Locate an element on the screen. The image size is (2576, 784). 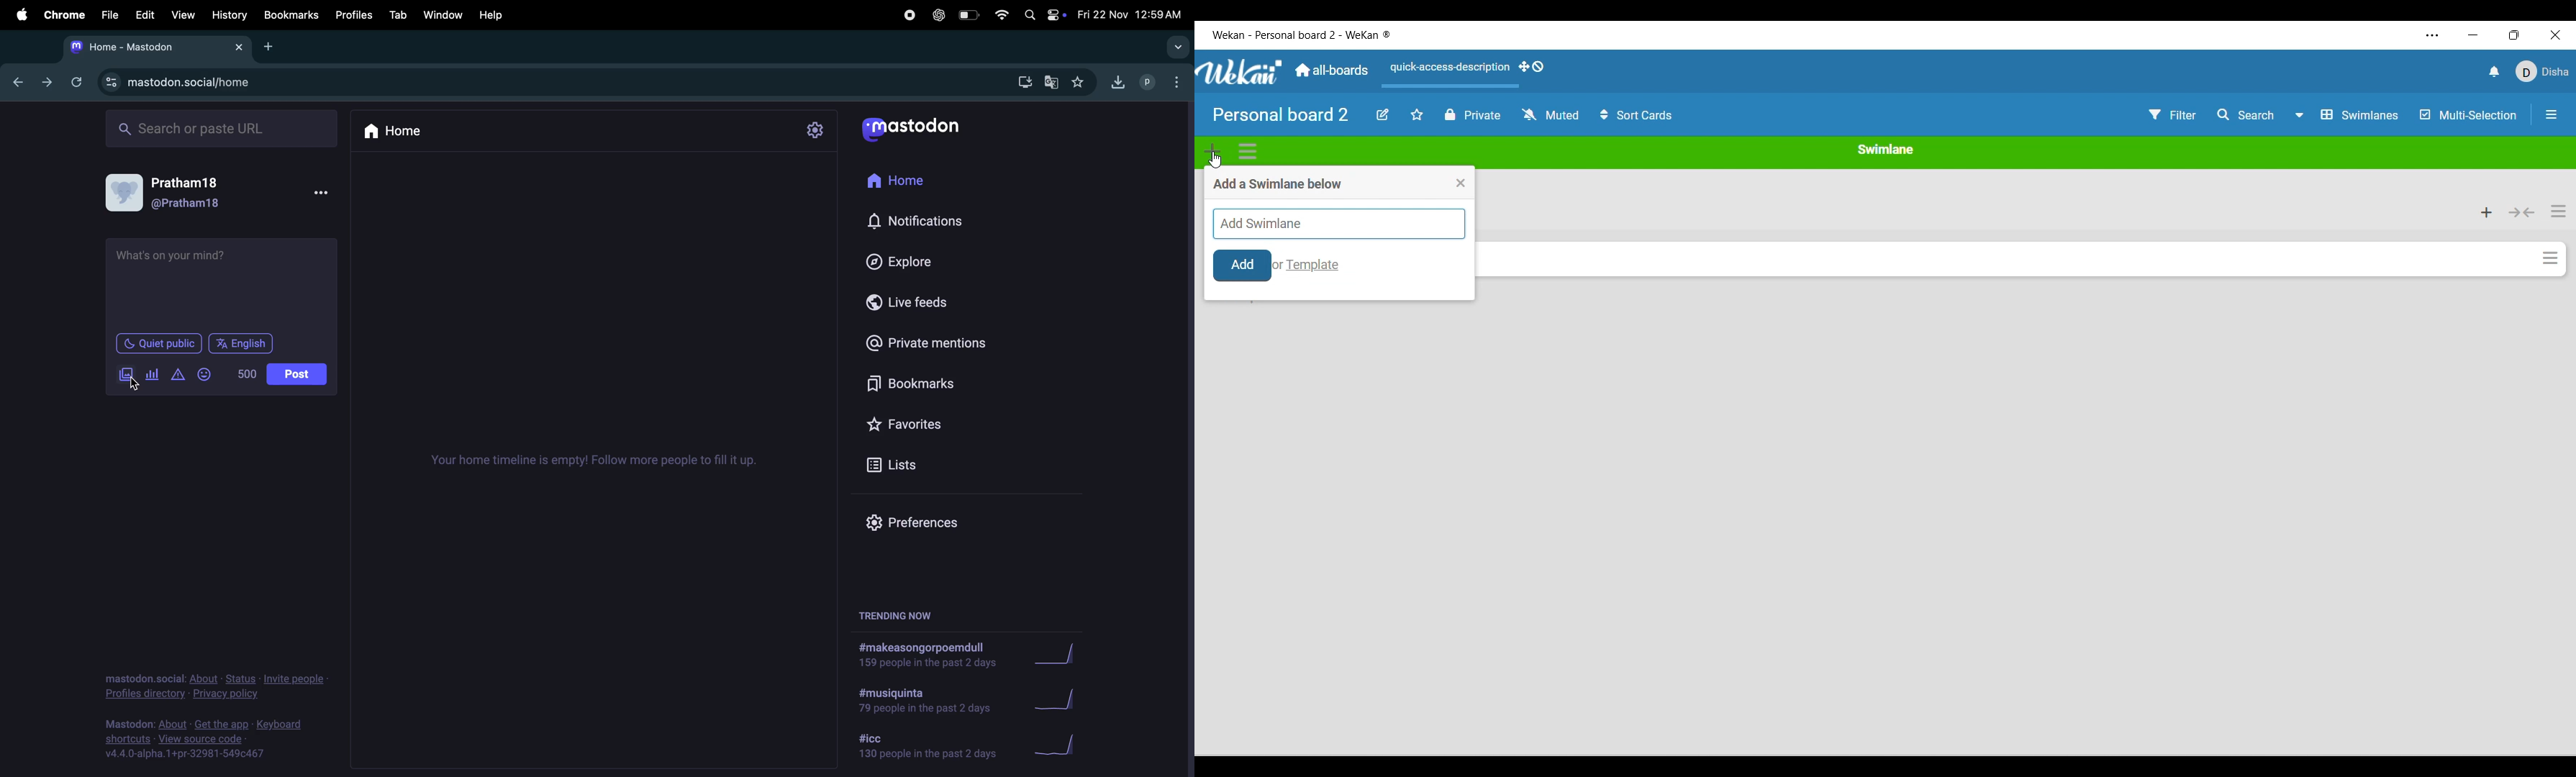
window is located at coordinates (443, 15).